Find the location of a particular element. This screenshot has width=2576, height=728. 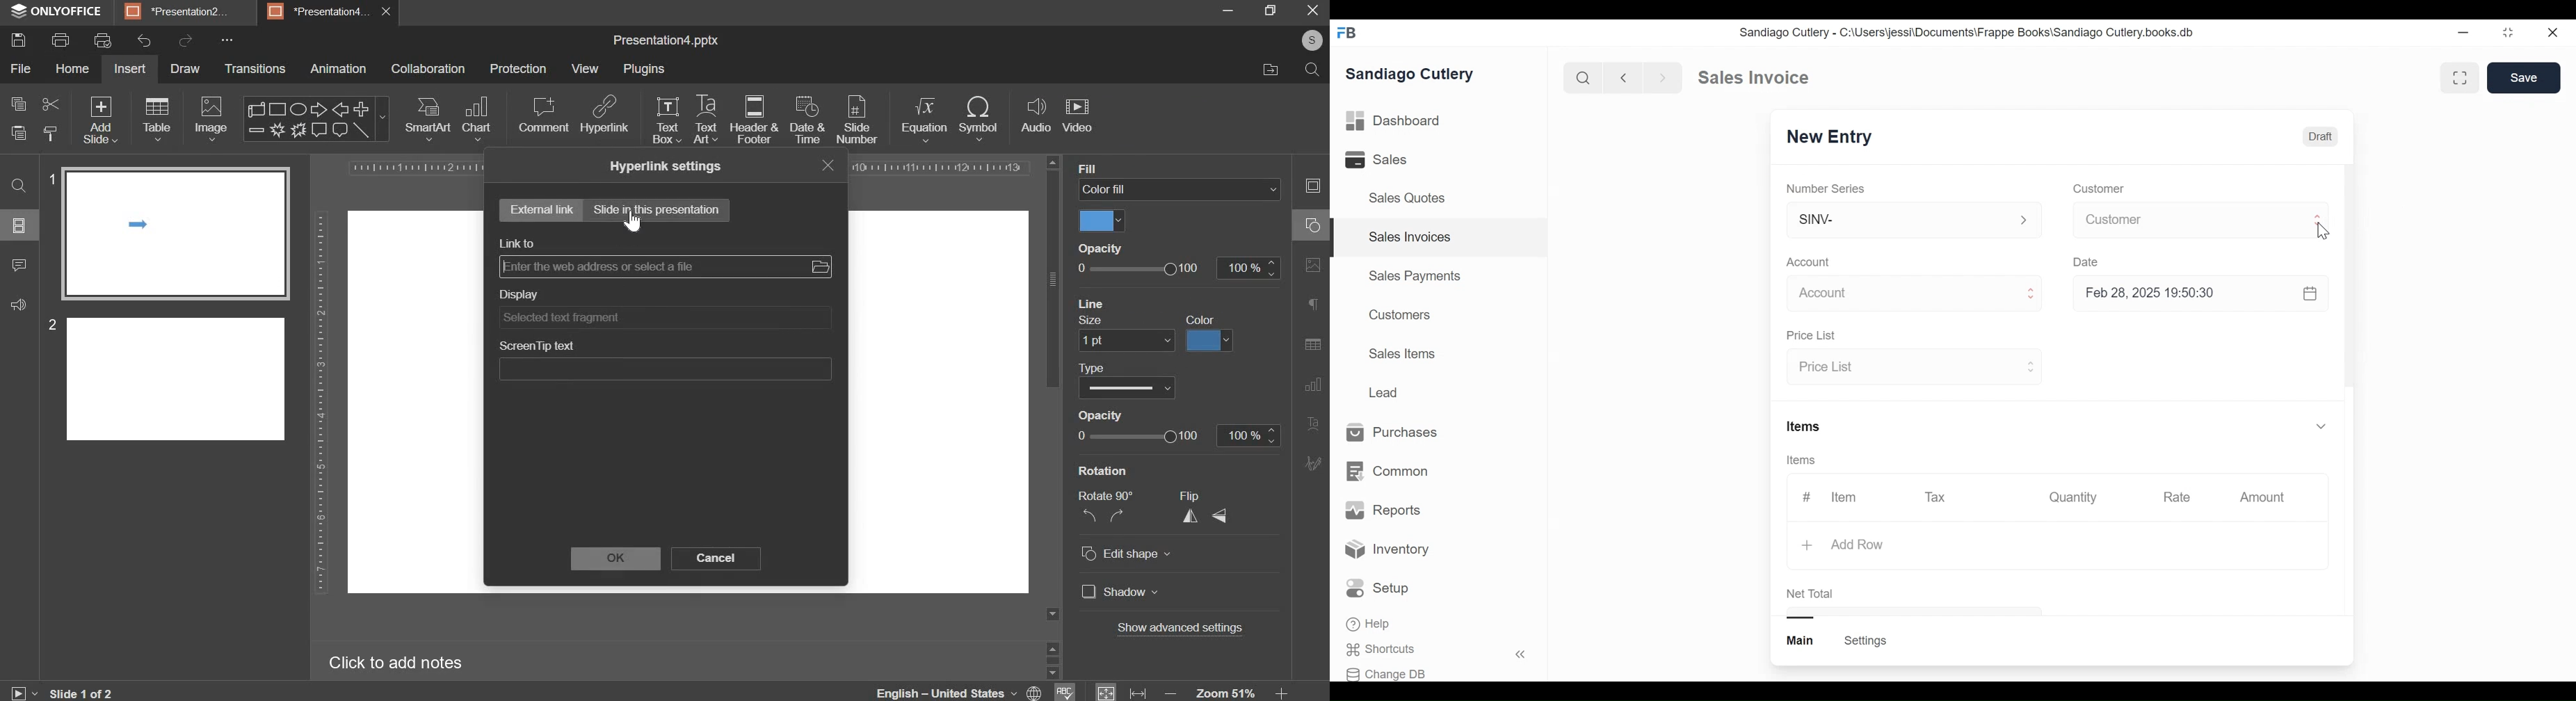

v is located at coordinates (2322, 427).